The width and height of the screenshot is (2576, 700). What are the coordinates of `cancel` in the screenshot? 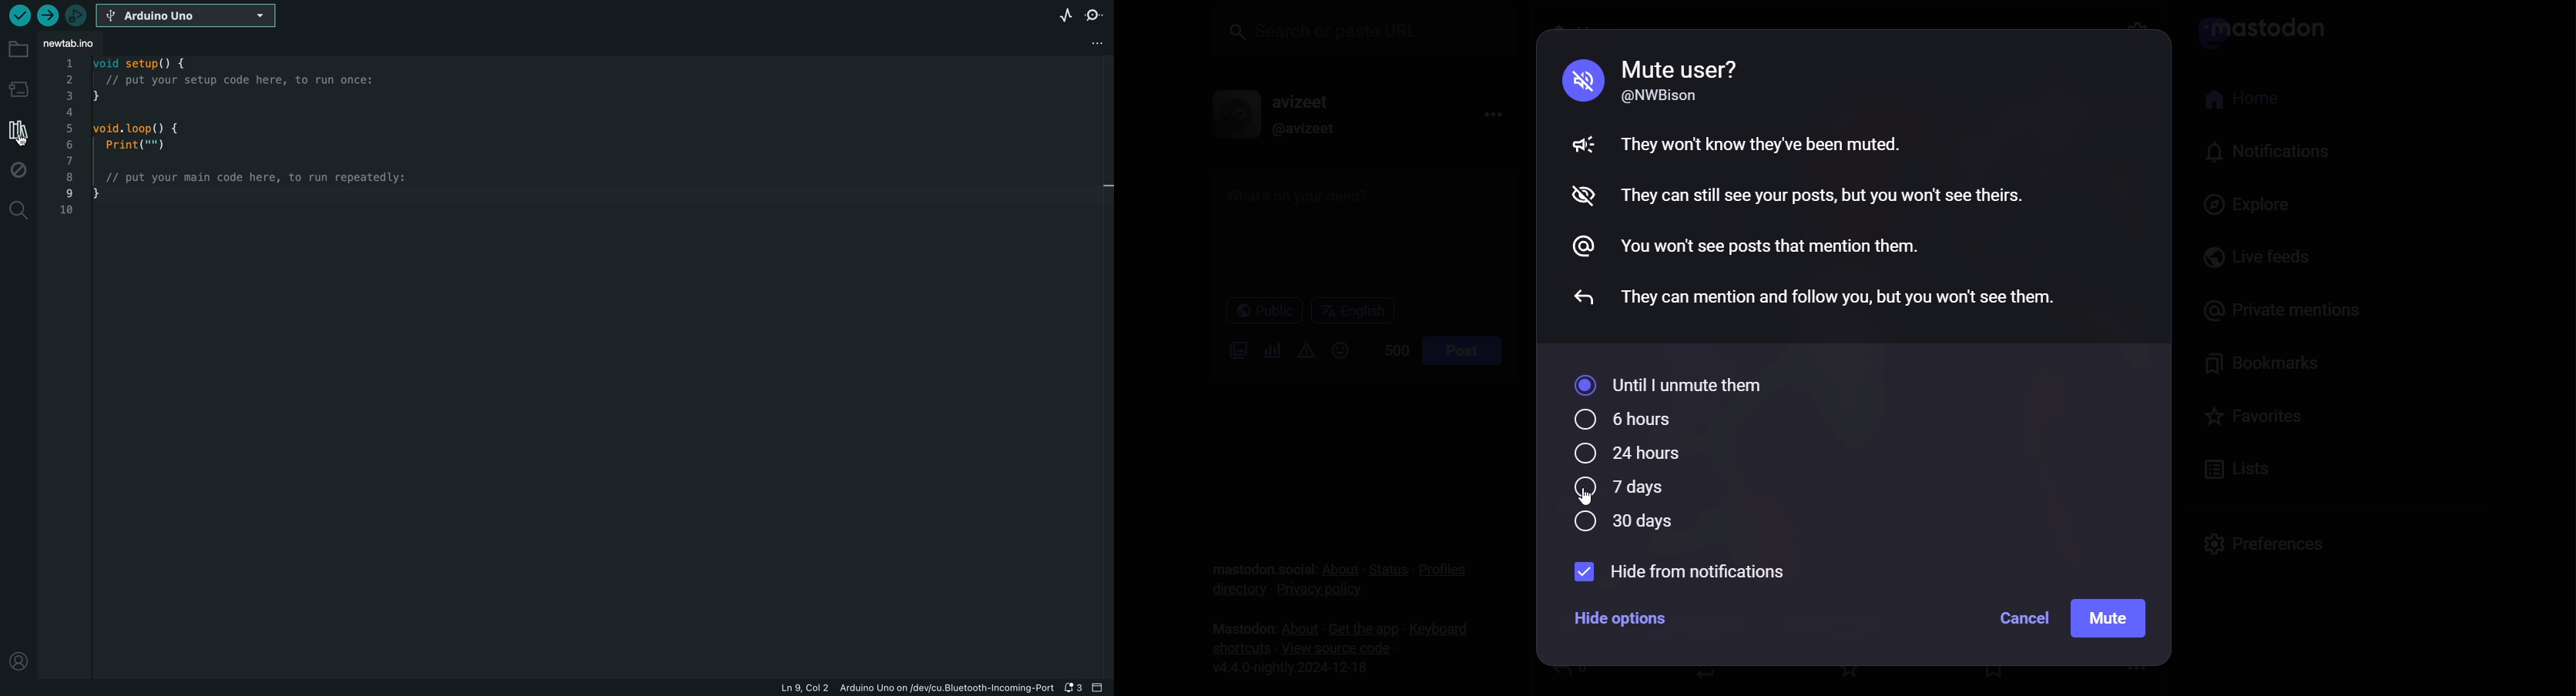 It's located at (2023, 622).